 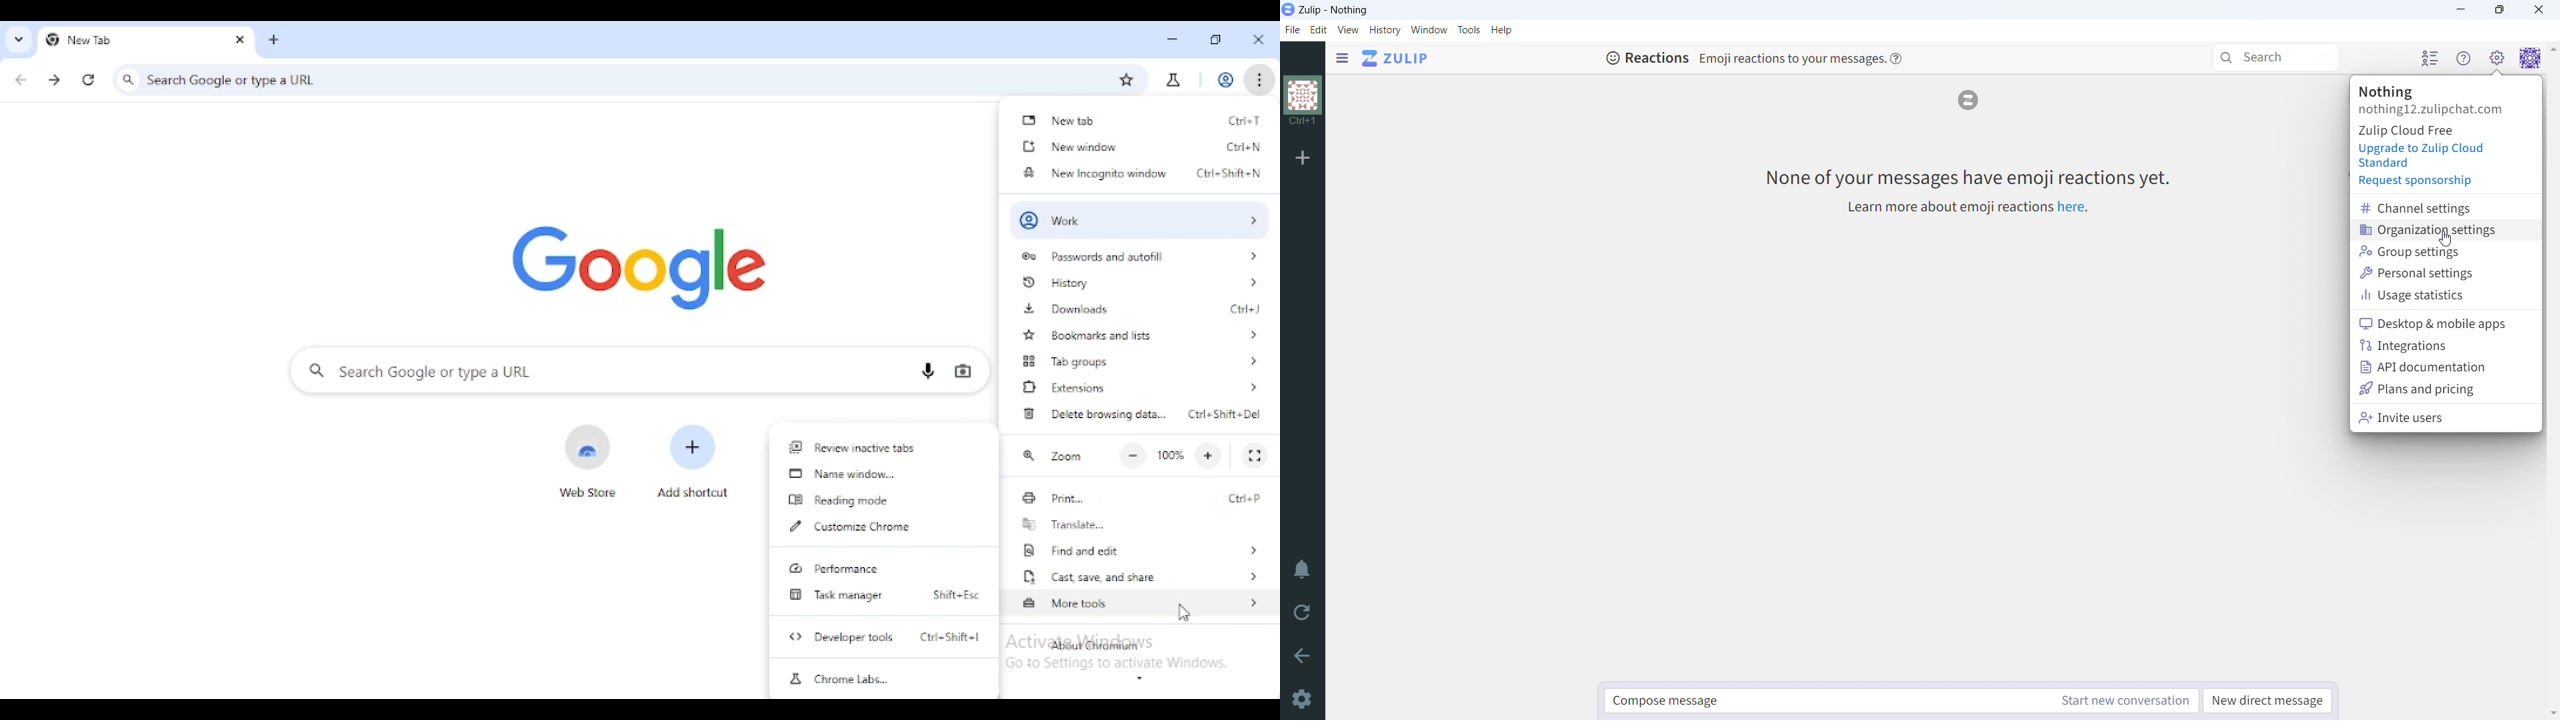 What do you see at coordinates (850, 446) in the screenshot?
I see `review inactive tabs` at bounding box center [850, 446].